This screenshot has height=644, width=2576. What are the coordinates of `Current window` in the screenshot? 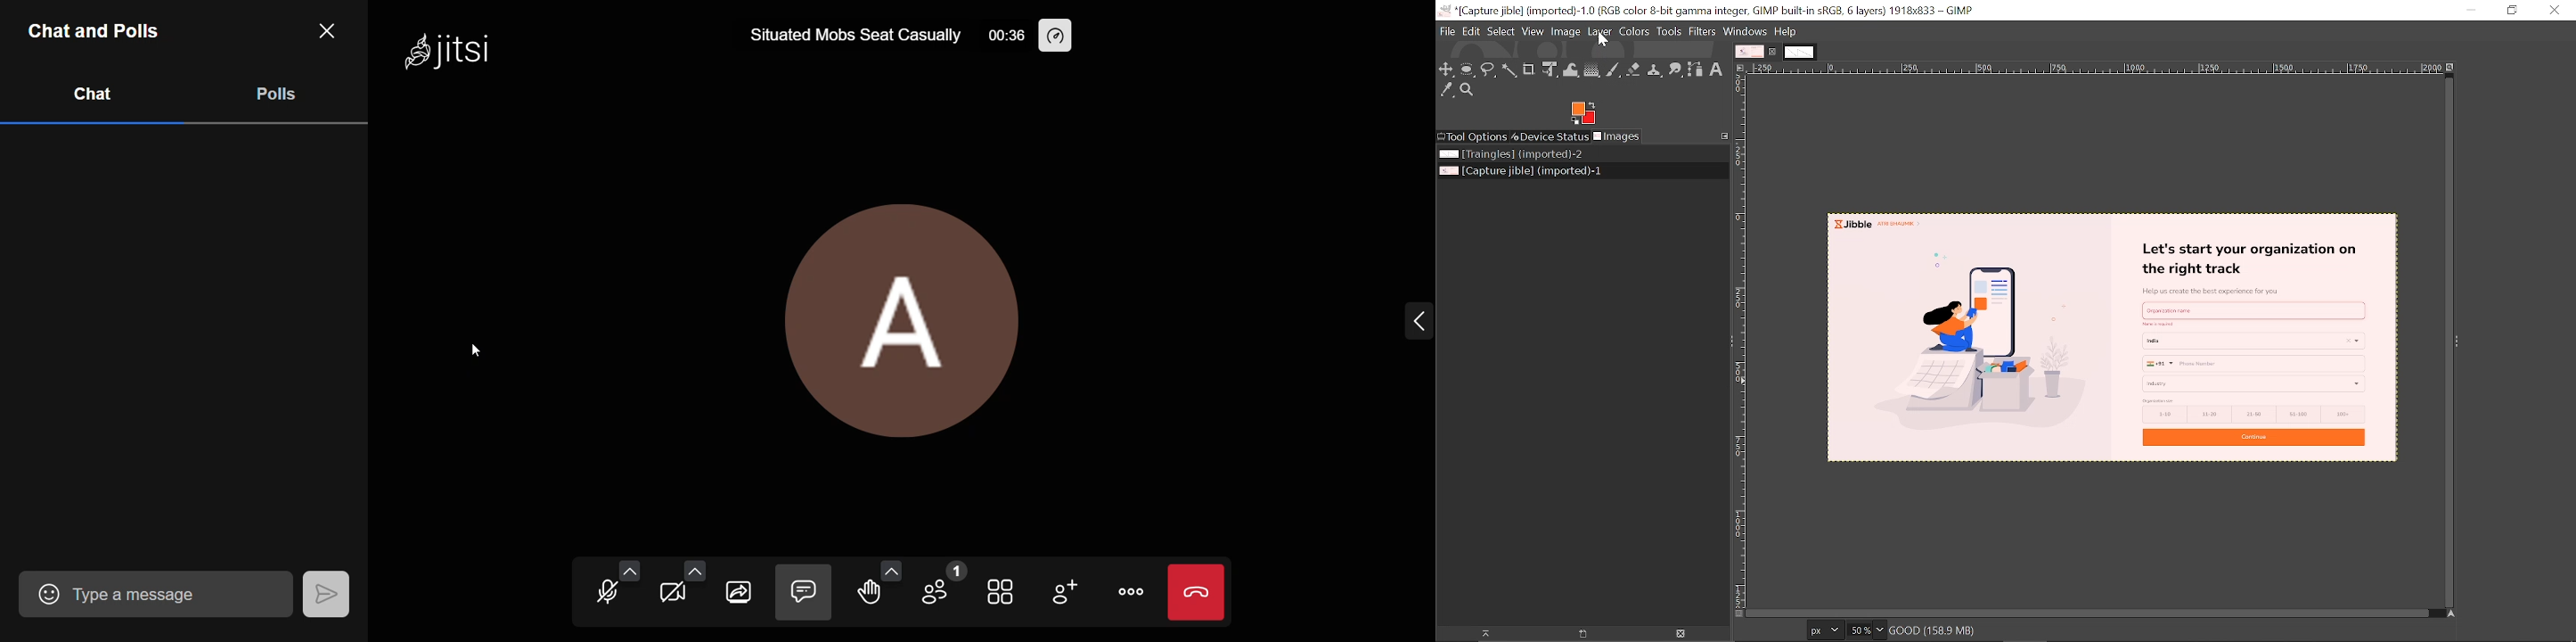 It's located at (1717, 16).